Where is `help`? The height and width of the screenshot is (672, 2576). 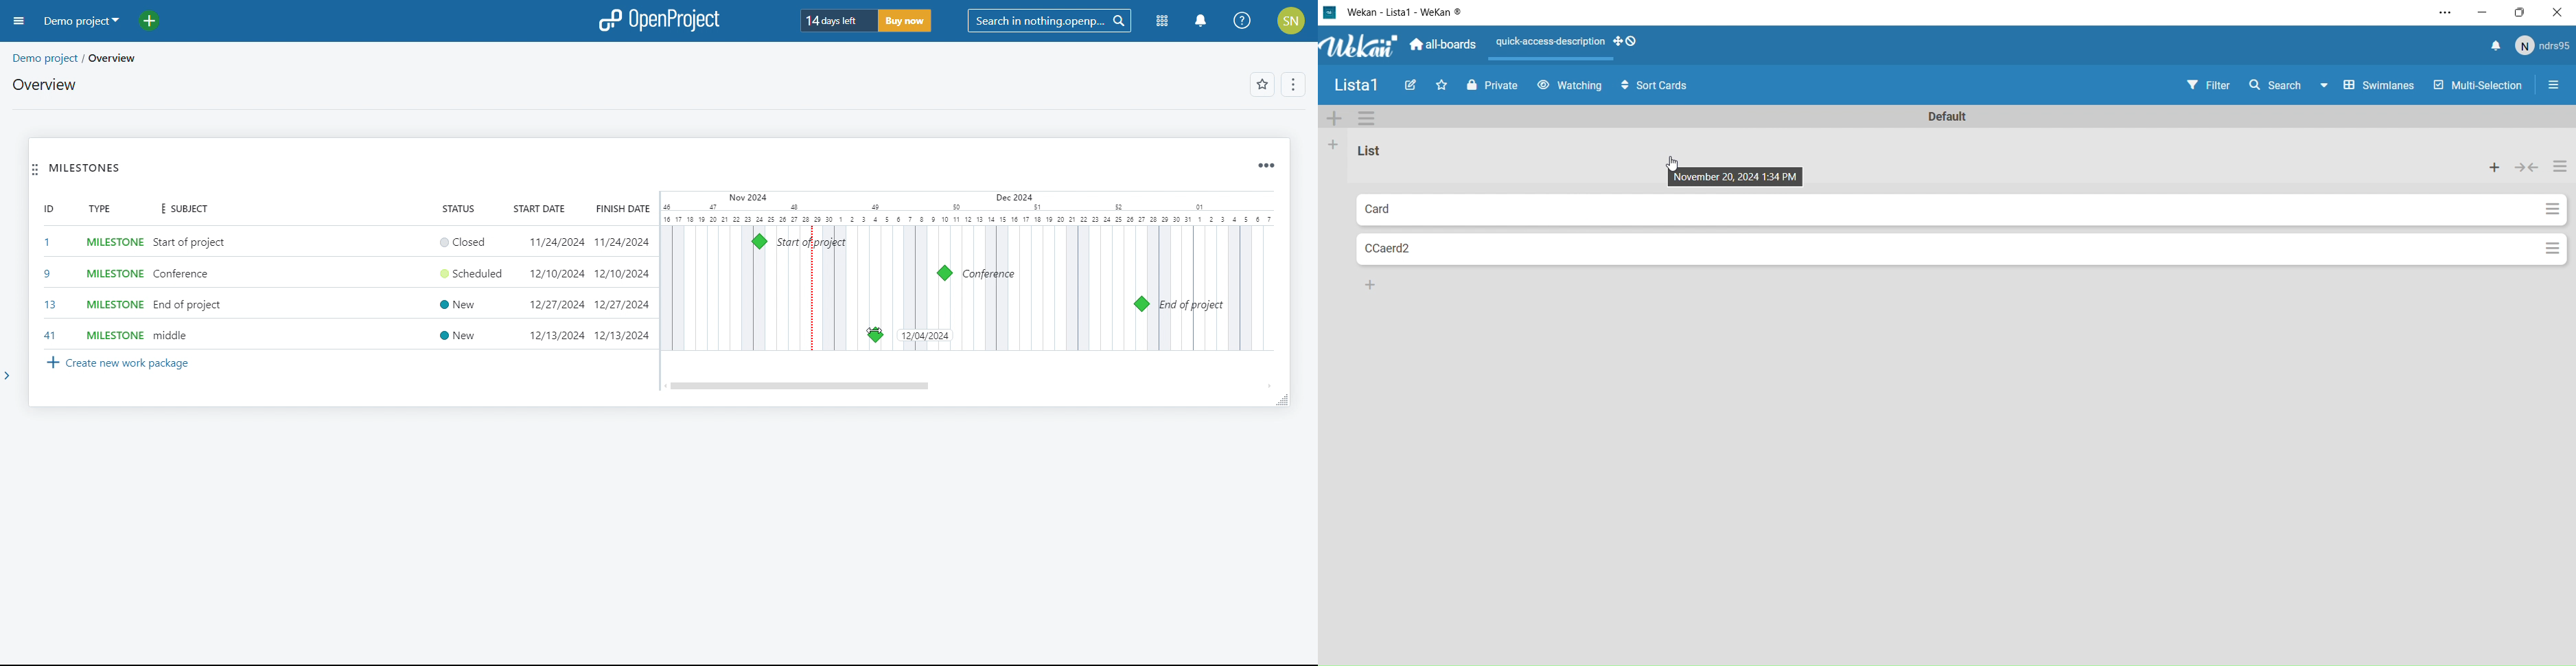
help is located at coordinates (1242, 21).